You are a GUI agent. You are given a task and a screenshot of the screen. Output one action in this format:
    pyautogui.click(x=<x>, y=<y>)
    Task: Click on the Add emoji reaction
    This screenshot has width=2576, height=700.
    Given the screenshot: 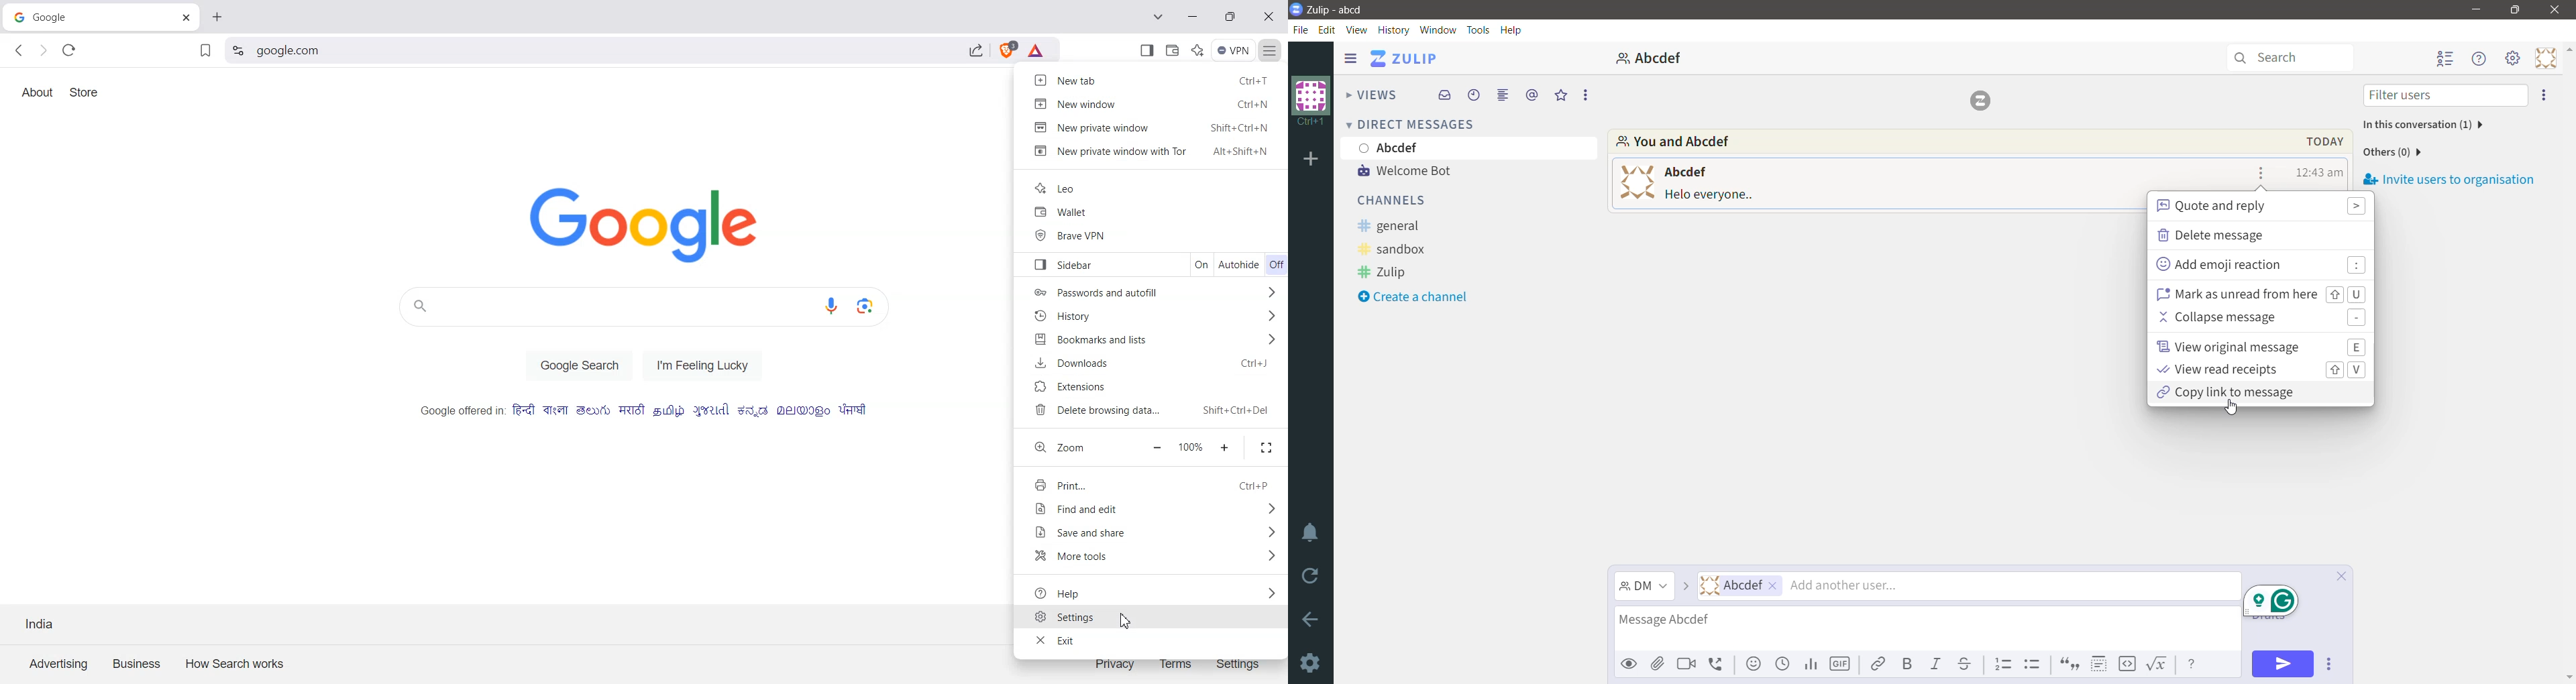 What is the action you would take?
    pyautogui.click(x=2261, y=265)
    